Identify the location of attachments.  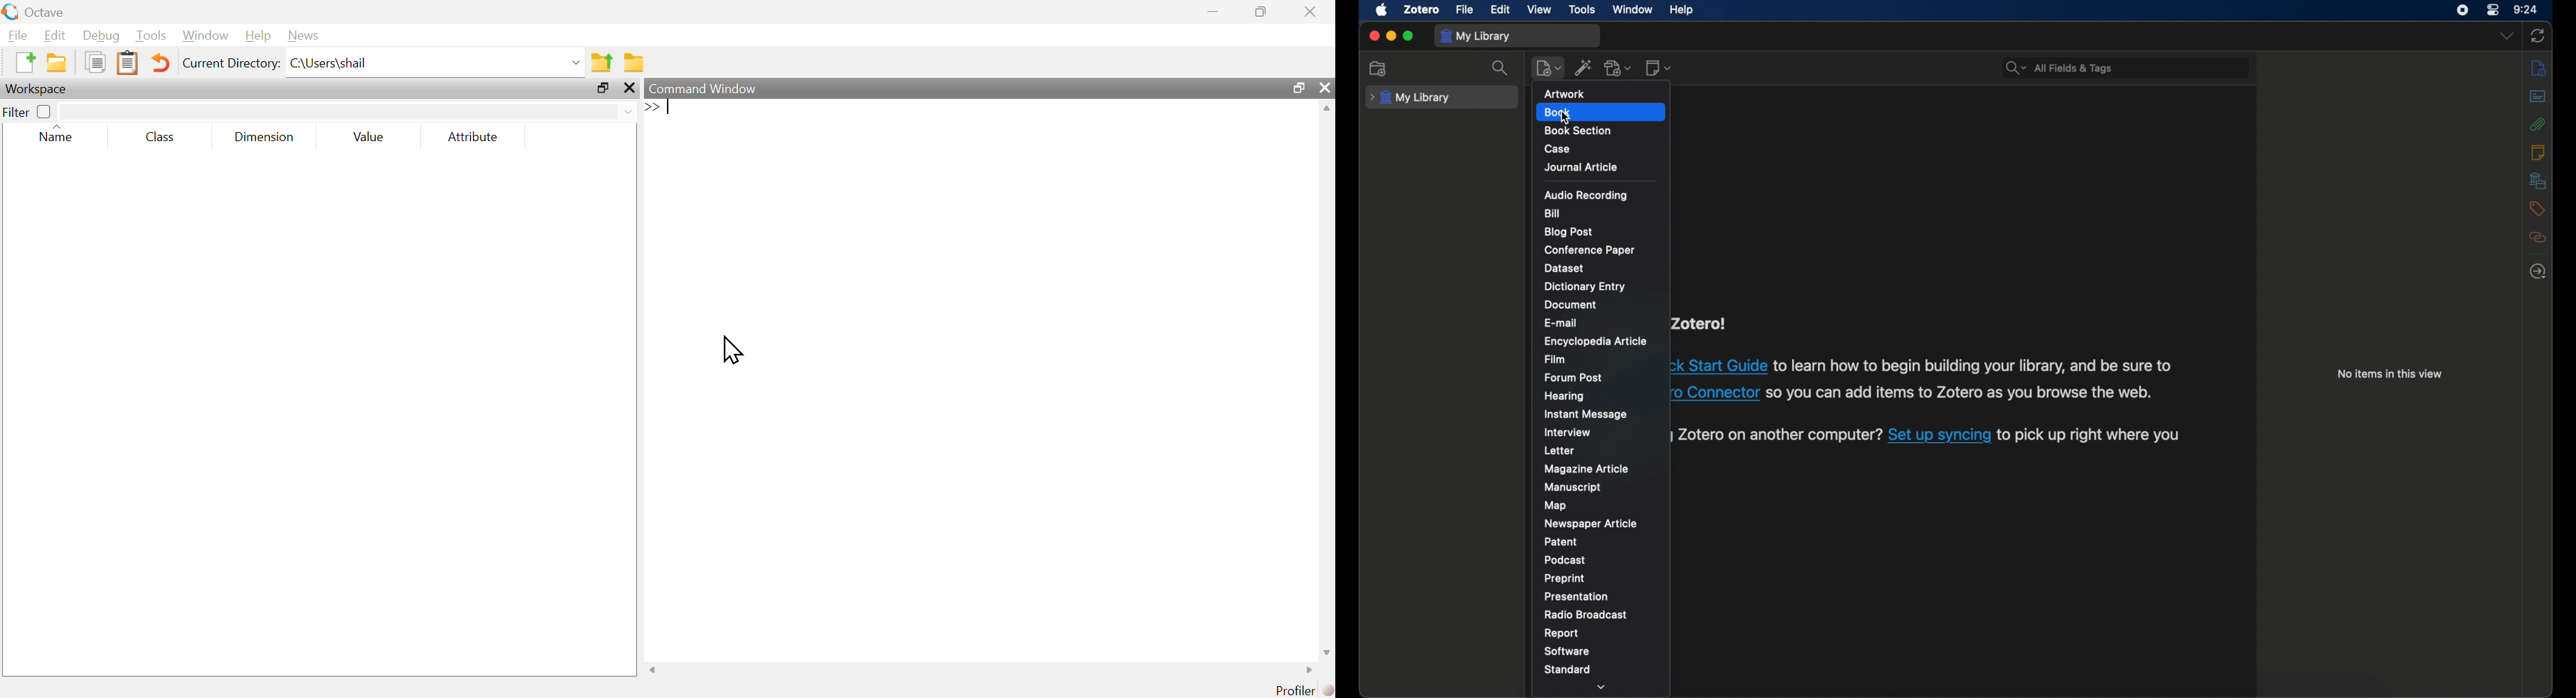
(2539, 124).